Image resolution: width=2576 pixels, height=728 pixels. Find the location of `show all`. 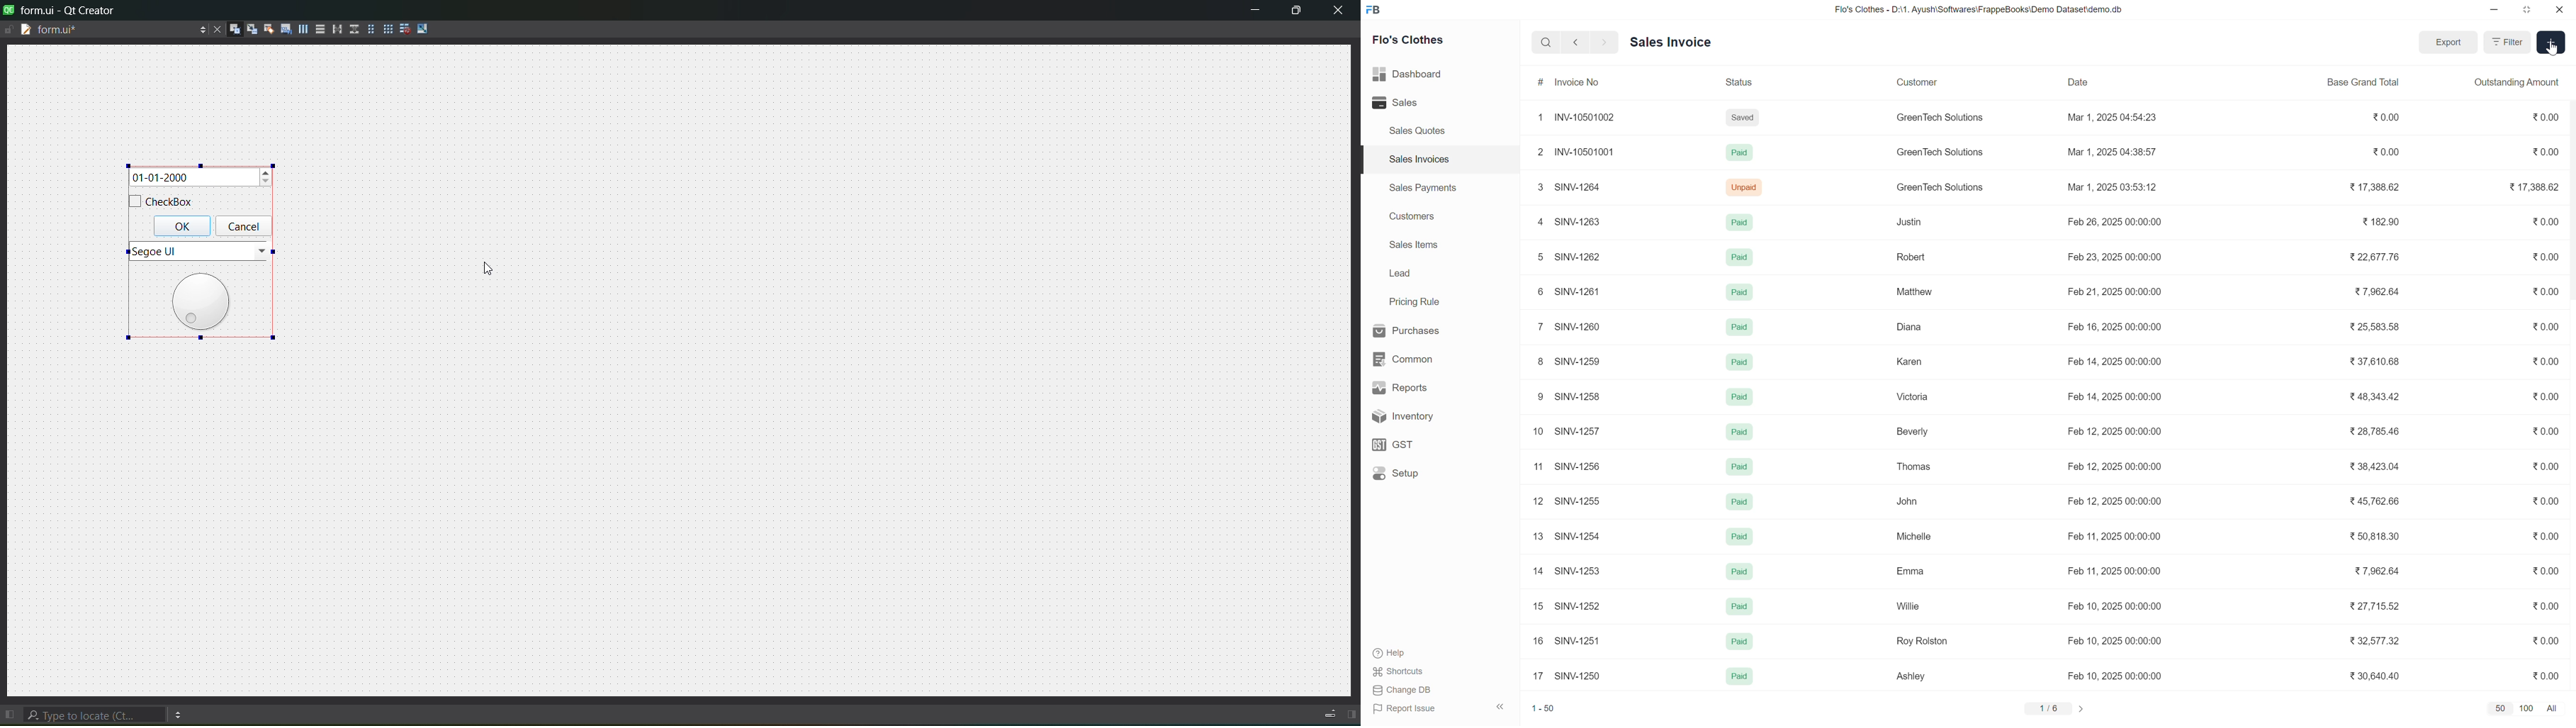

show all is located at coordinates (2558, 707).